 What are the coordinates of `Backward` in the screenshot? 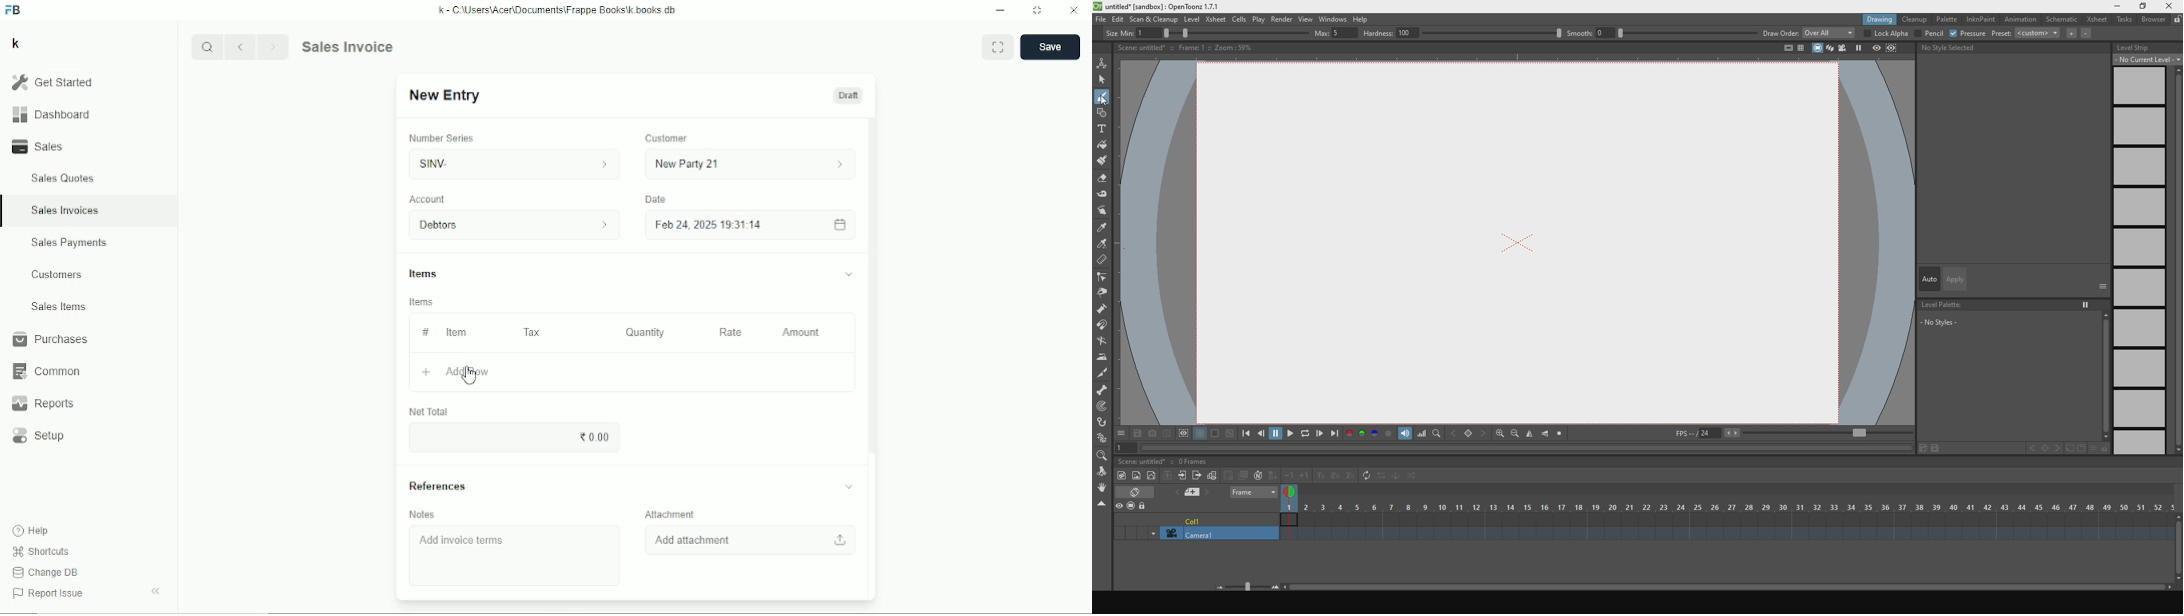 It's located at (244, 46).